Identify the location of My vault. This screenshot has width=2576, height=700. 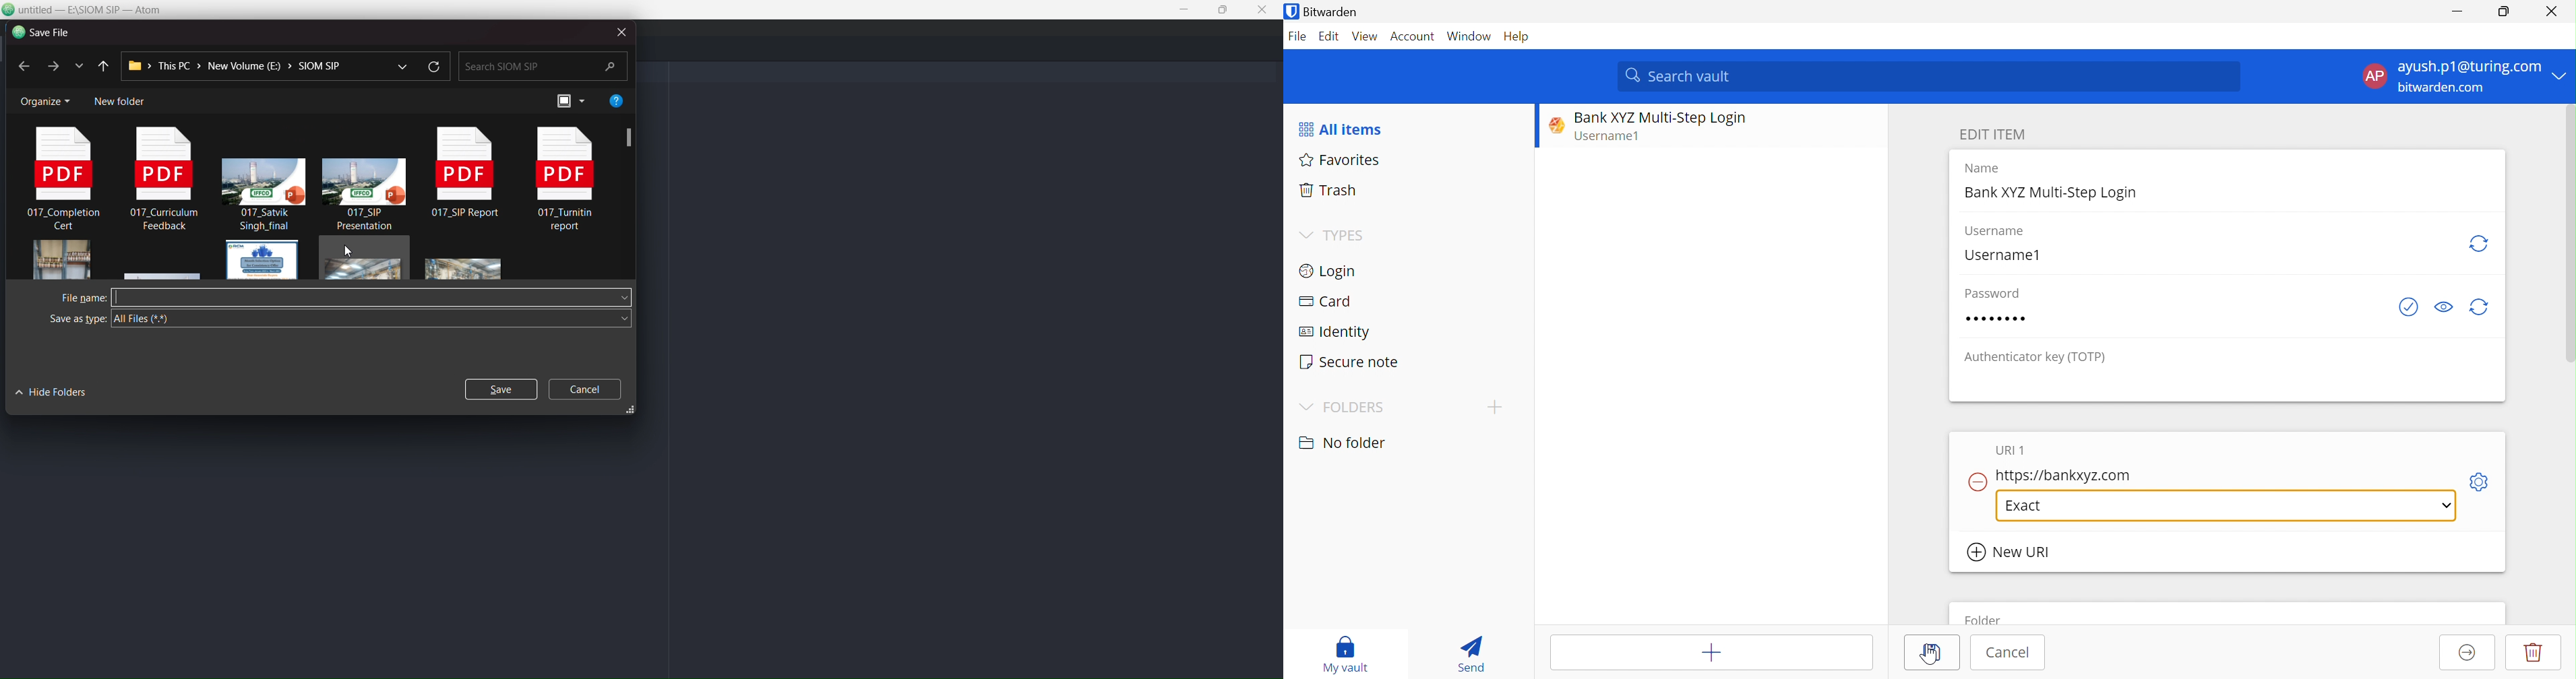
(1345, 654).